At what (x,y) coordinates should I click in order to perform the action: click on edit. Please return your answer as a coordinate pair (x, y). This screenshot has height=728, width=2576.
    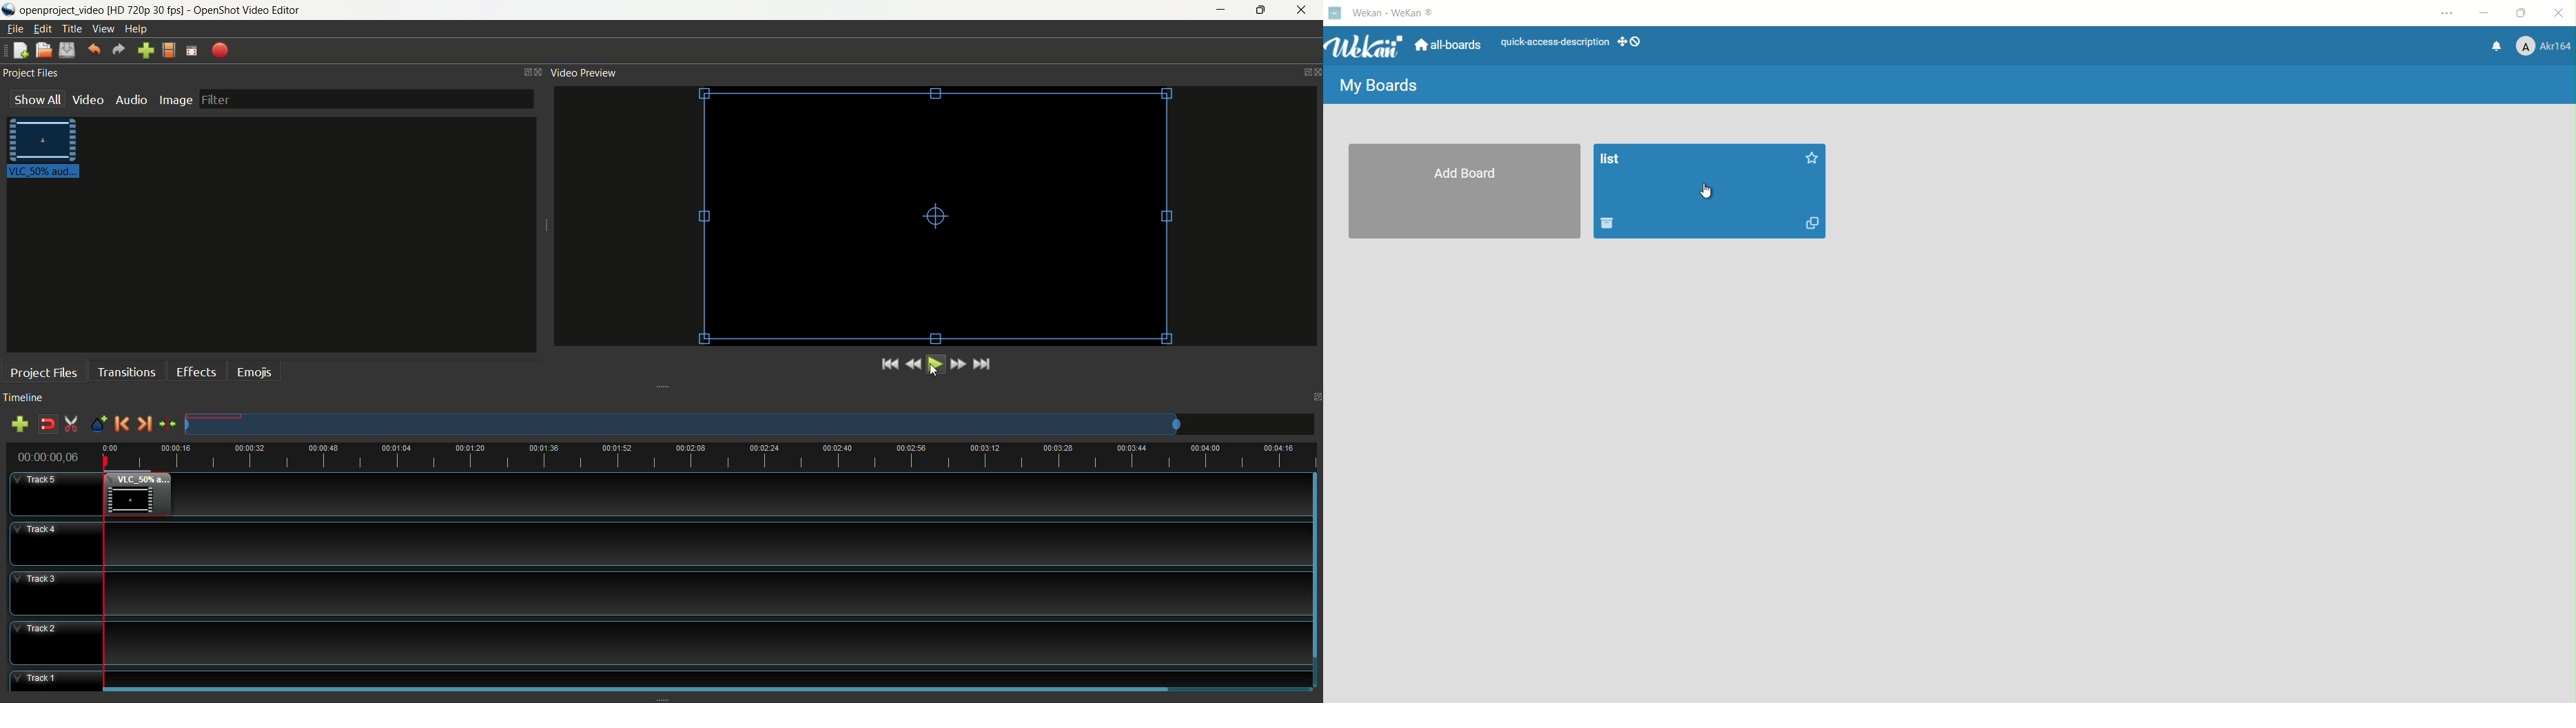
    Looking at the image, I should click on (41, 29).